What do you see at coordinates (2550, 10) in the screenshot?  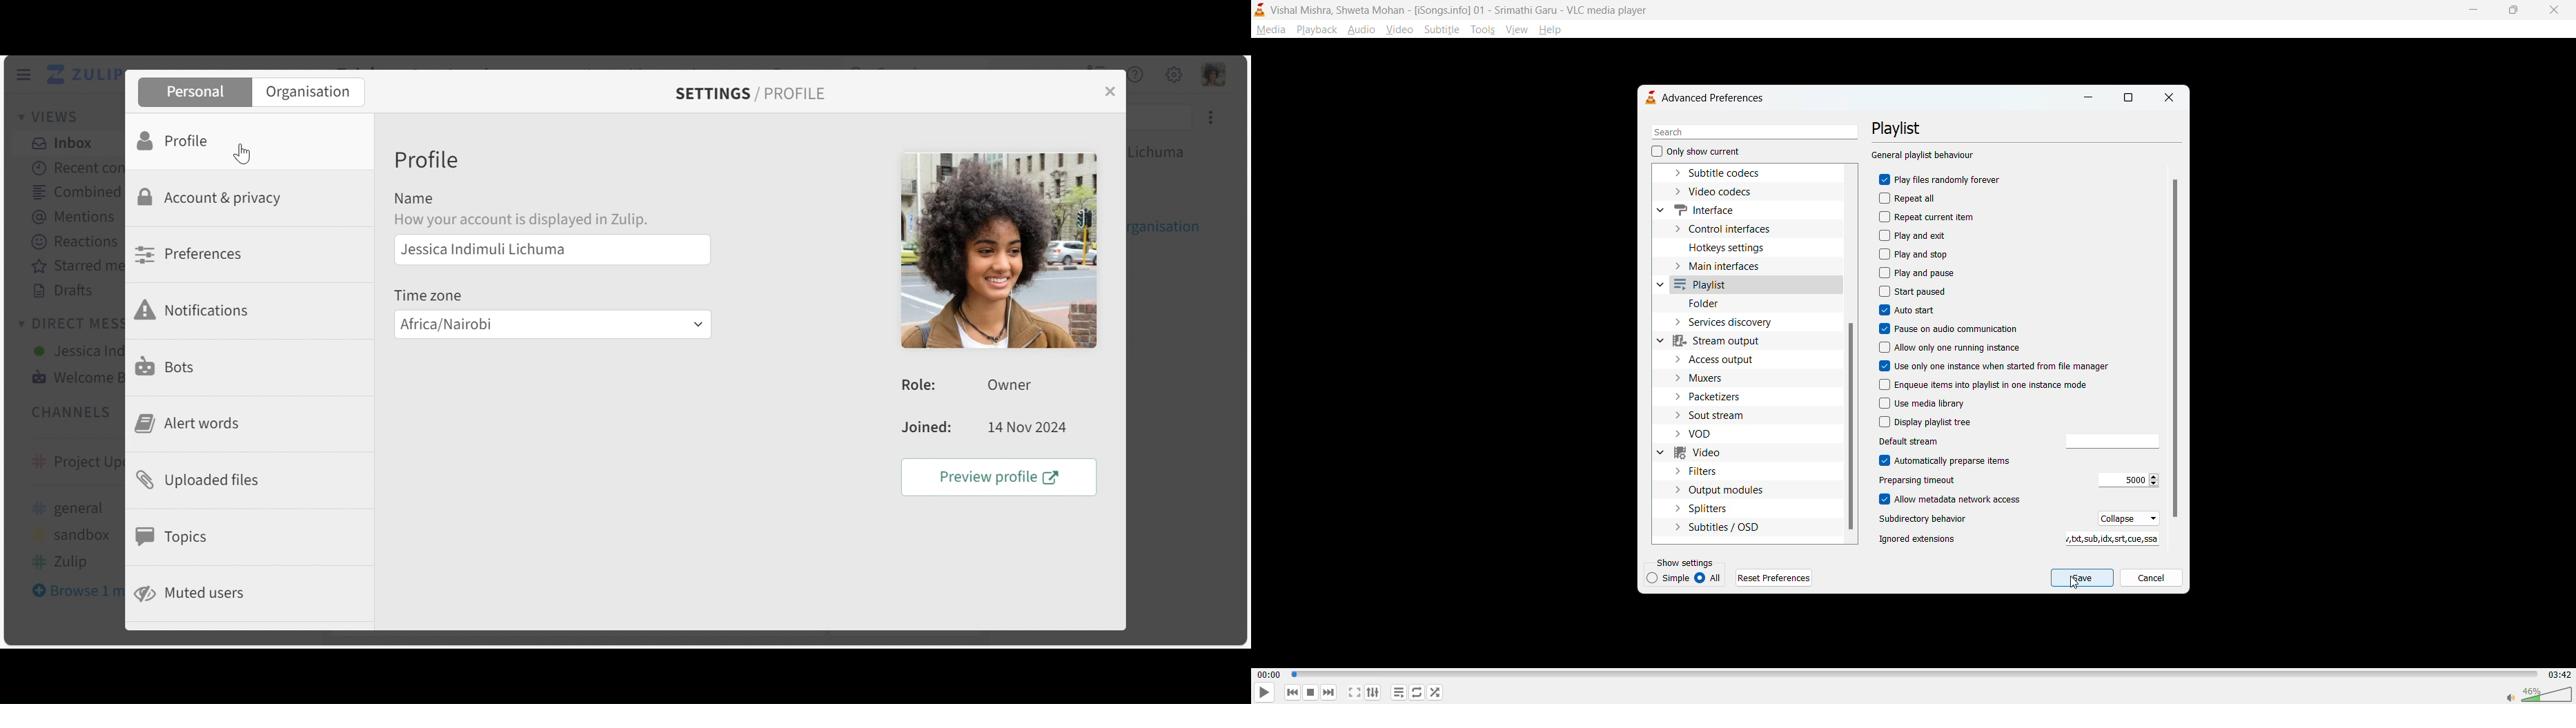 I see `close` at bounding box center [2550, 10].